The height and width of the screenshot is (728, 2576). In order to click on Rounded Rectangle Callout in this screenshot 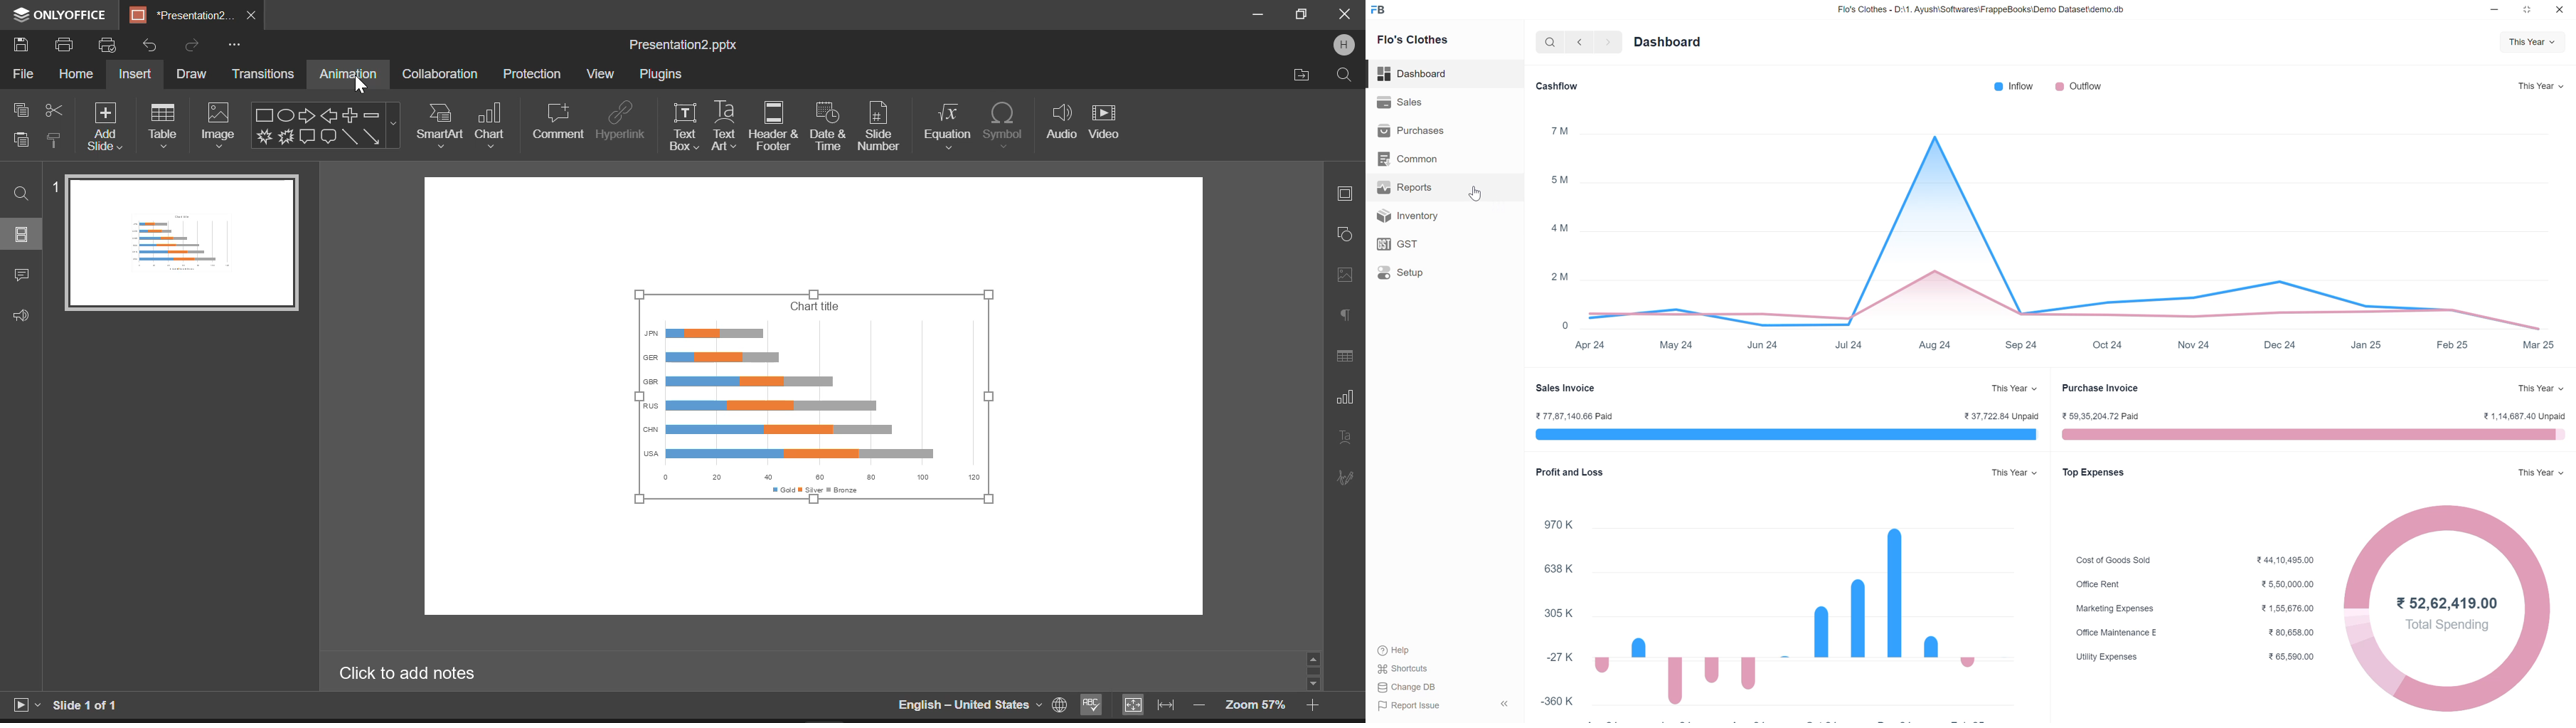, I will do `click(329, 137)`.